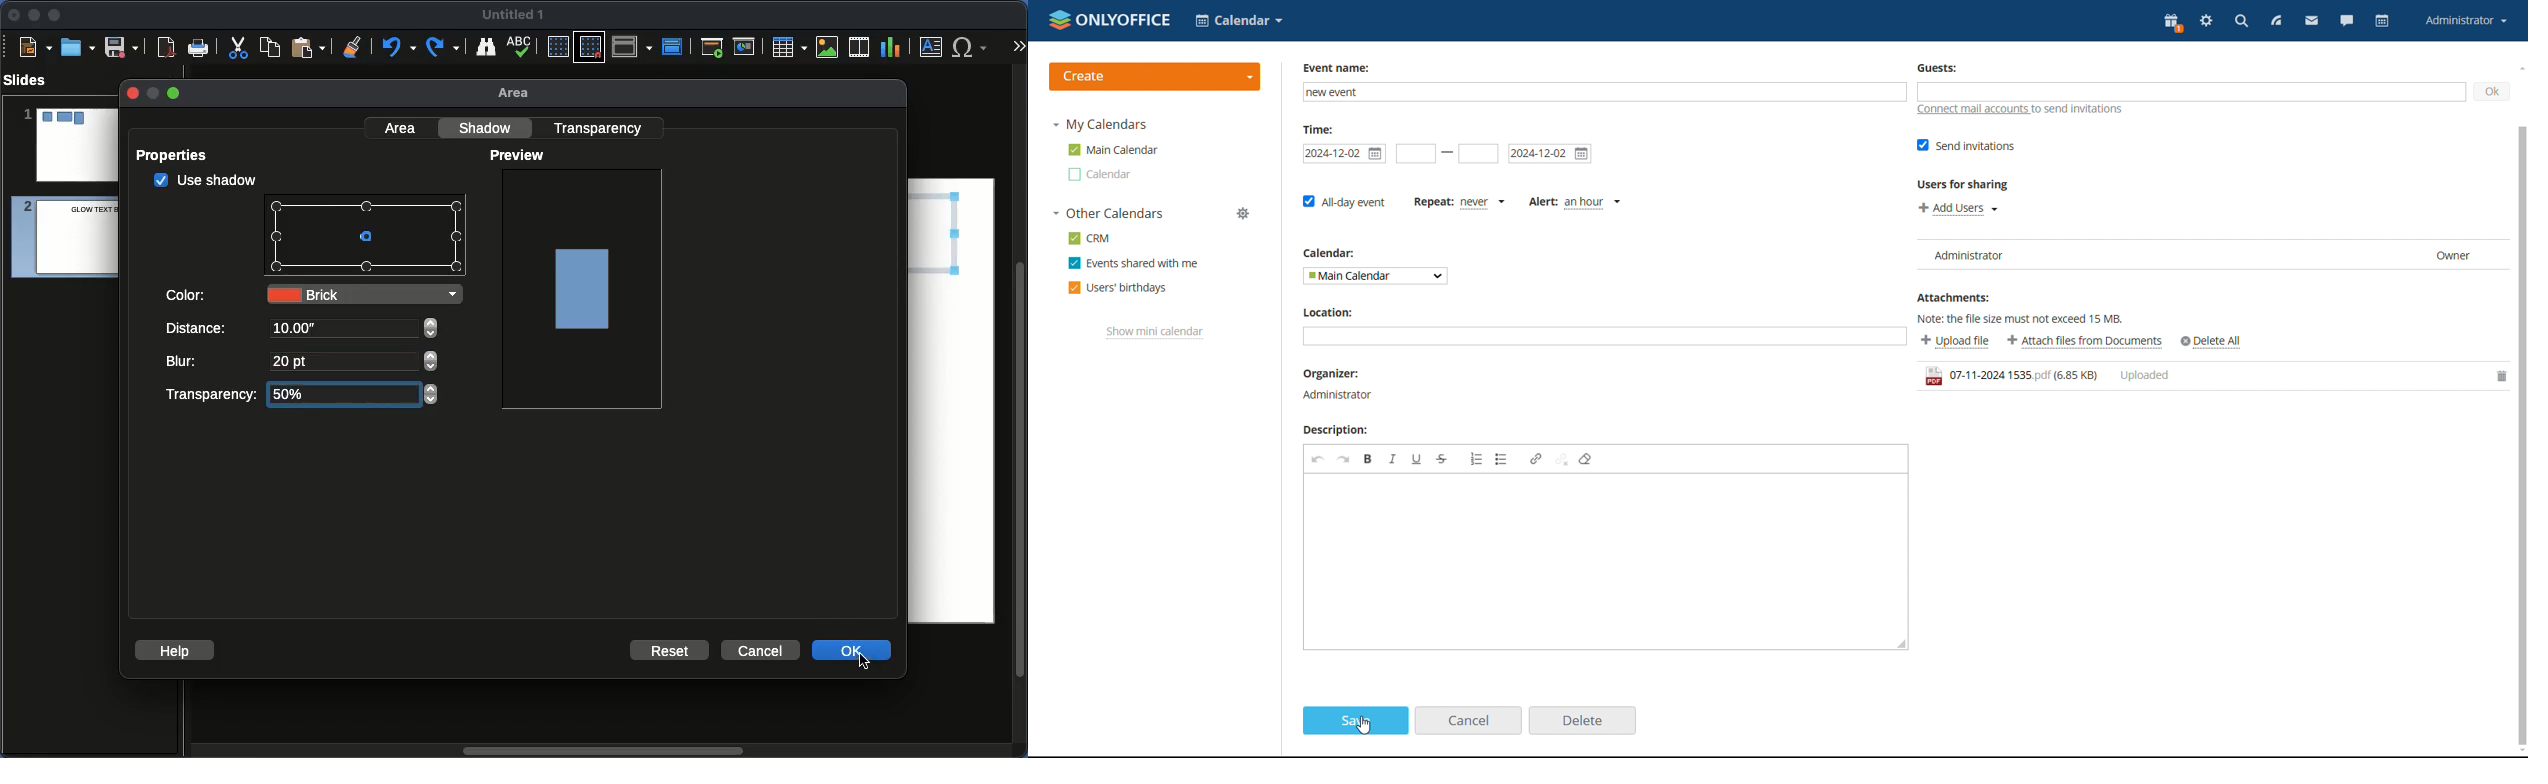  What do you see at coordinates (557, 48) in the screenshot?
I see `Display grid` at bounding box center [557, 48].